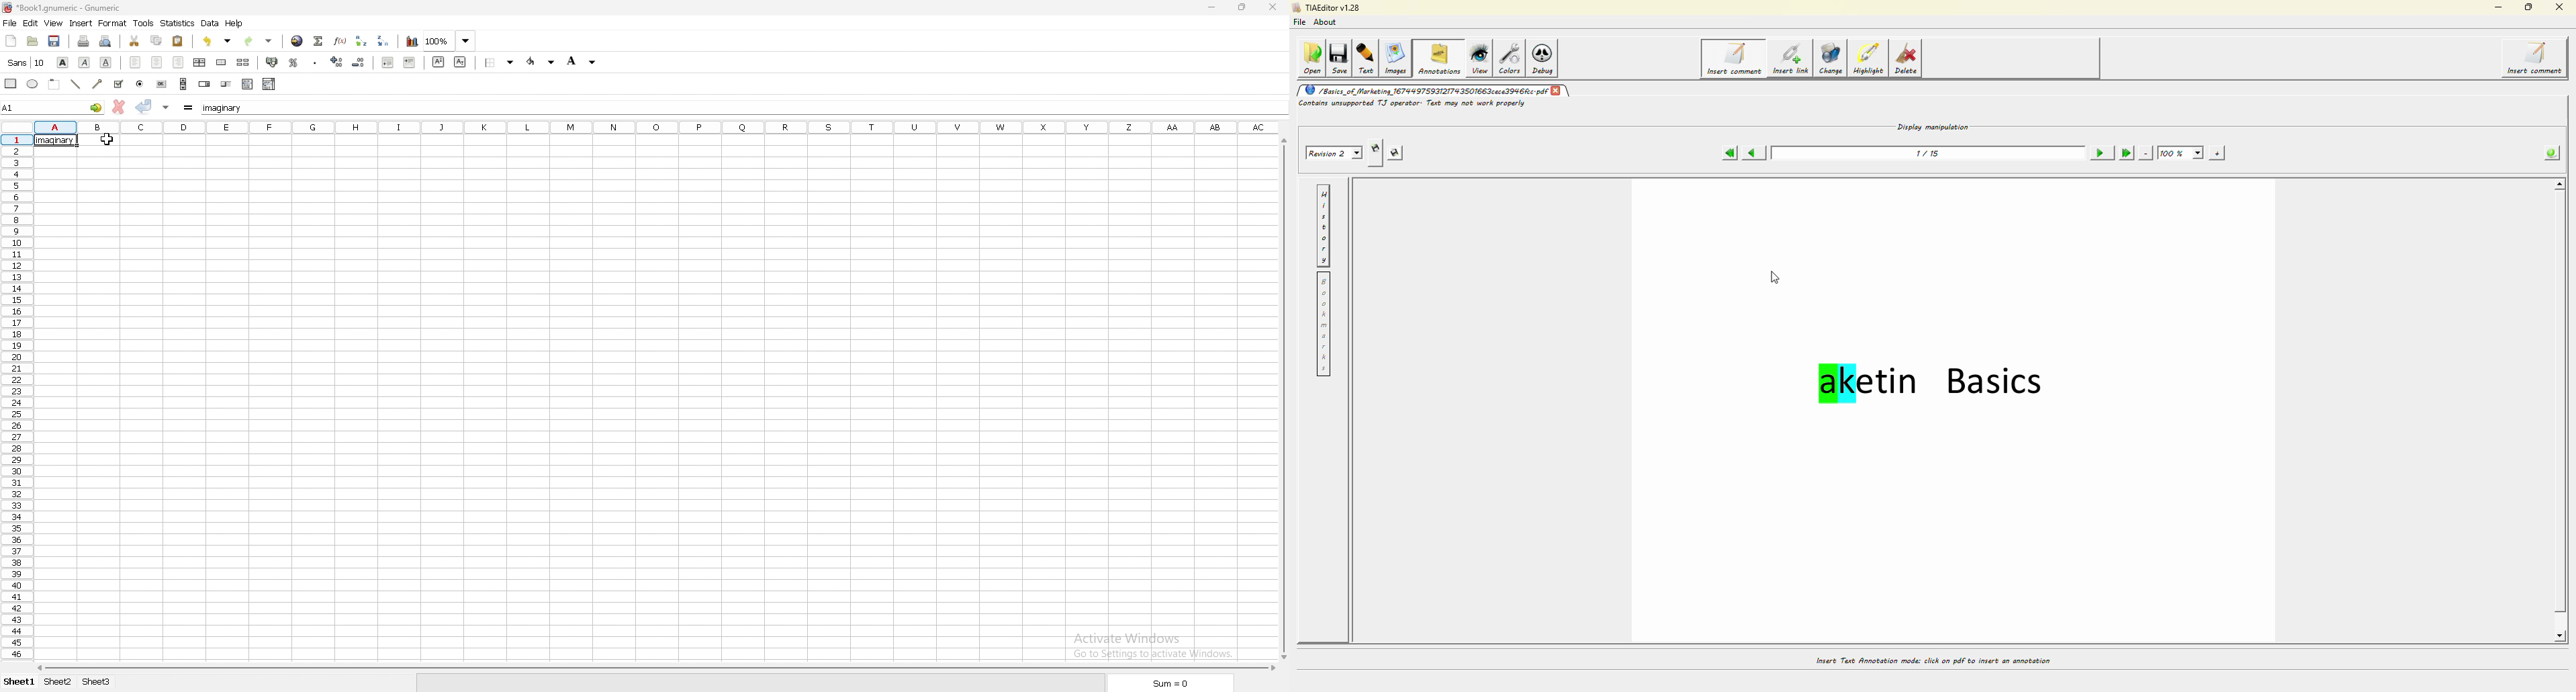  Describe the element at coordinates (156, 40) in the screenshot. I see `copy` at that location.